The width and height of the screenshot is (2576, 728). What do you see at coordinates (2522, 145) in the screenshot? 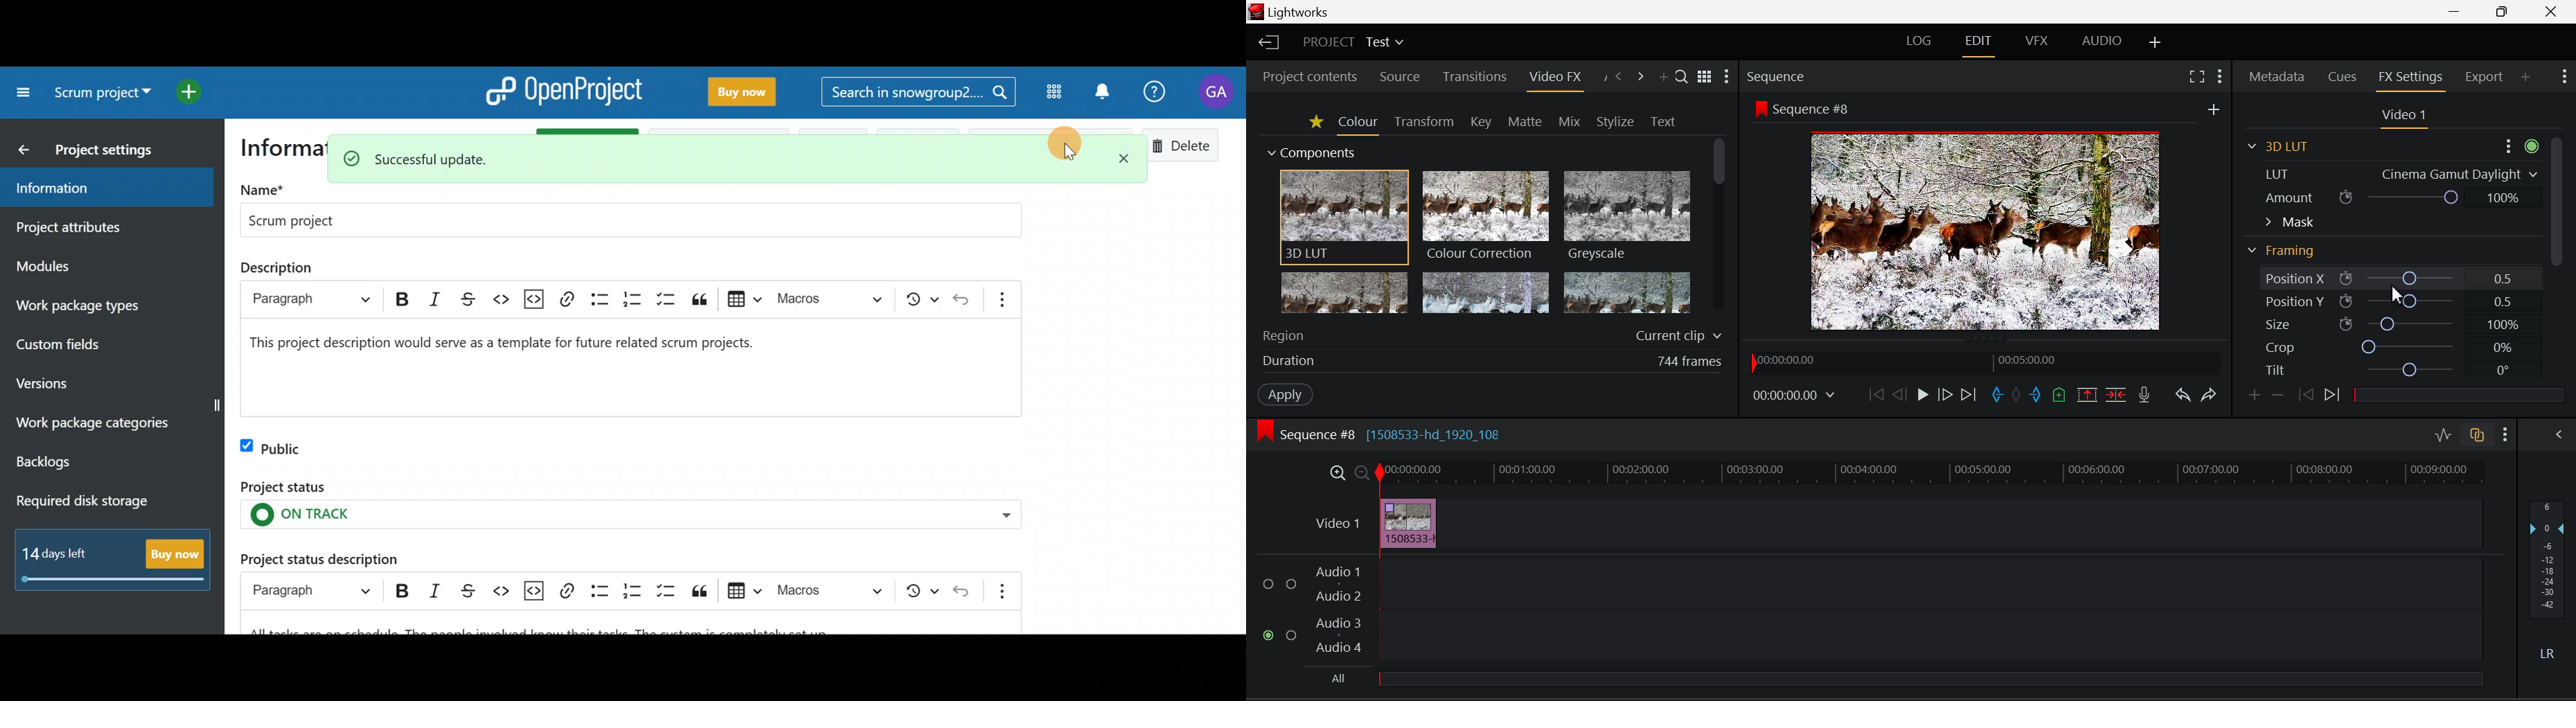
I see `Settings` at bounding box center [2522, 145].